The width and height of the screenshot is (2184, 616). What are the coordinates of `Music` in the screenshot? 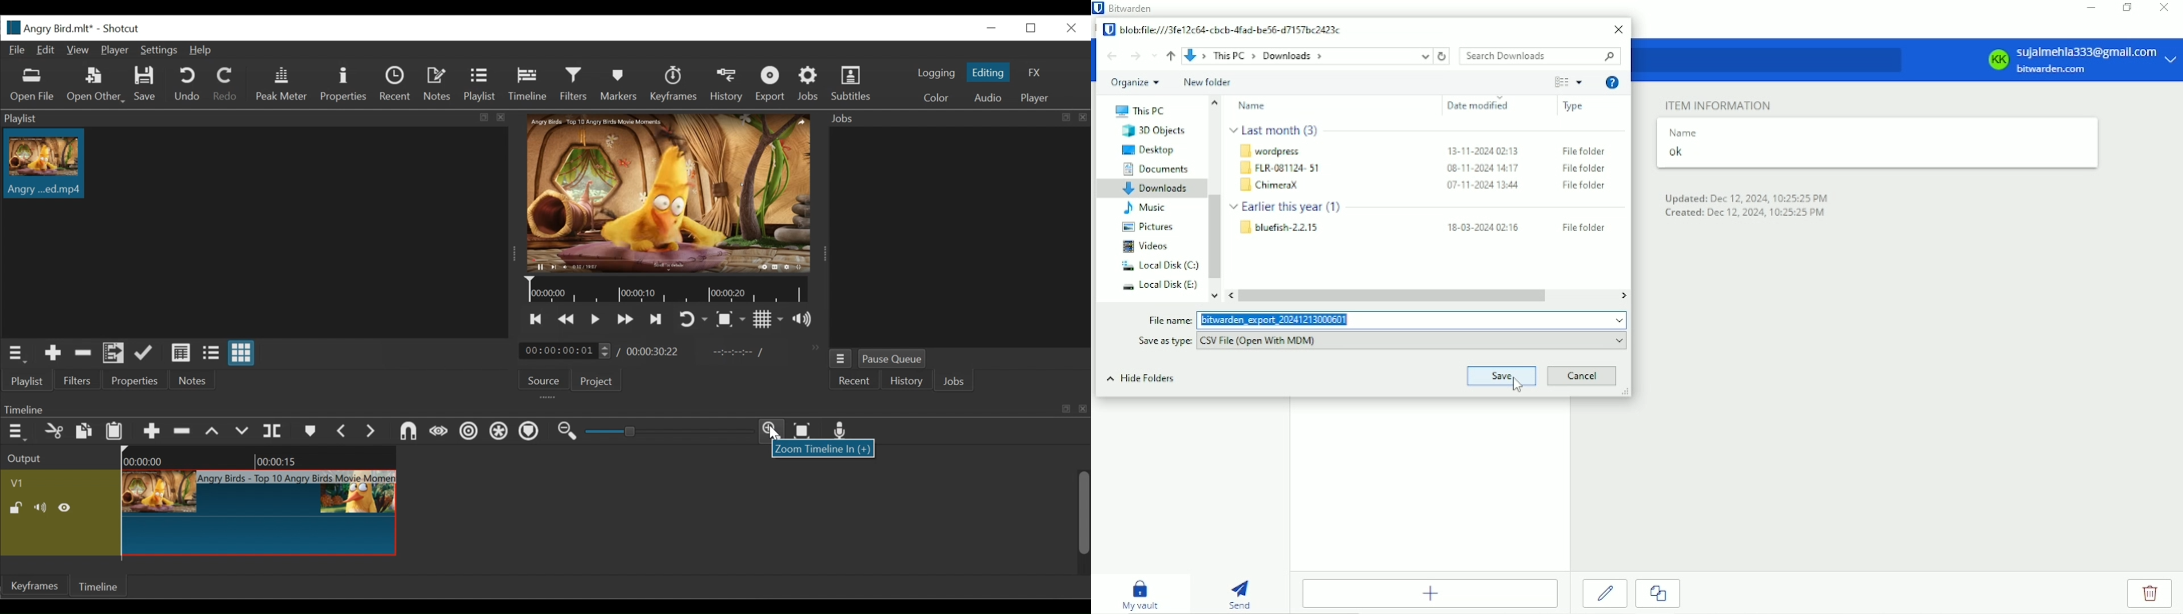 It's located at (1146, 208).